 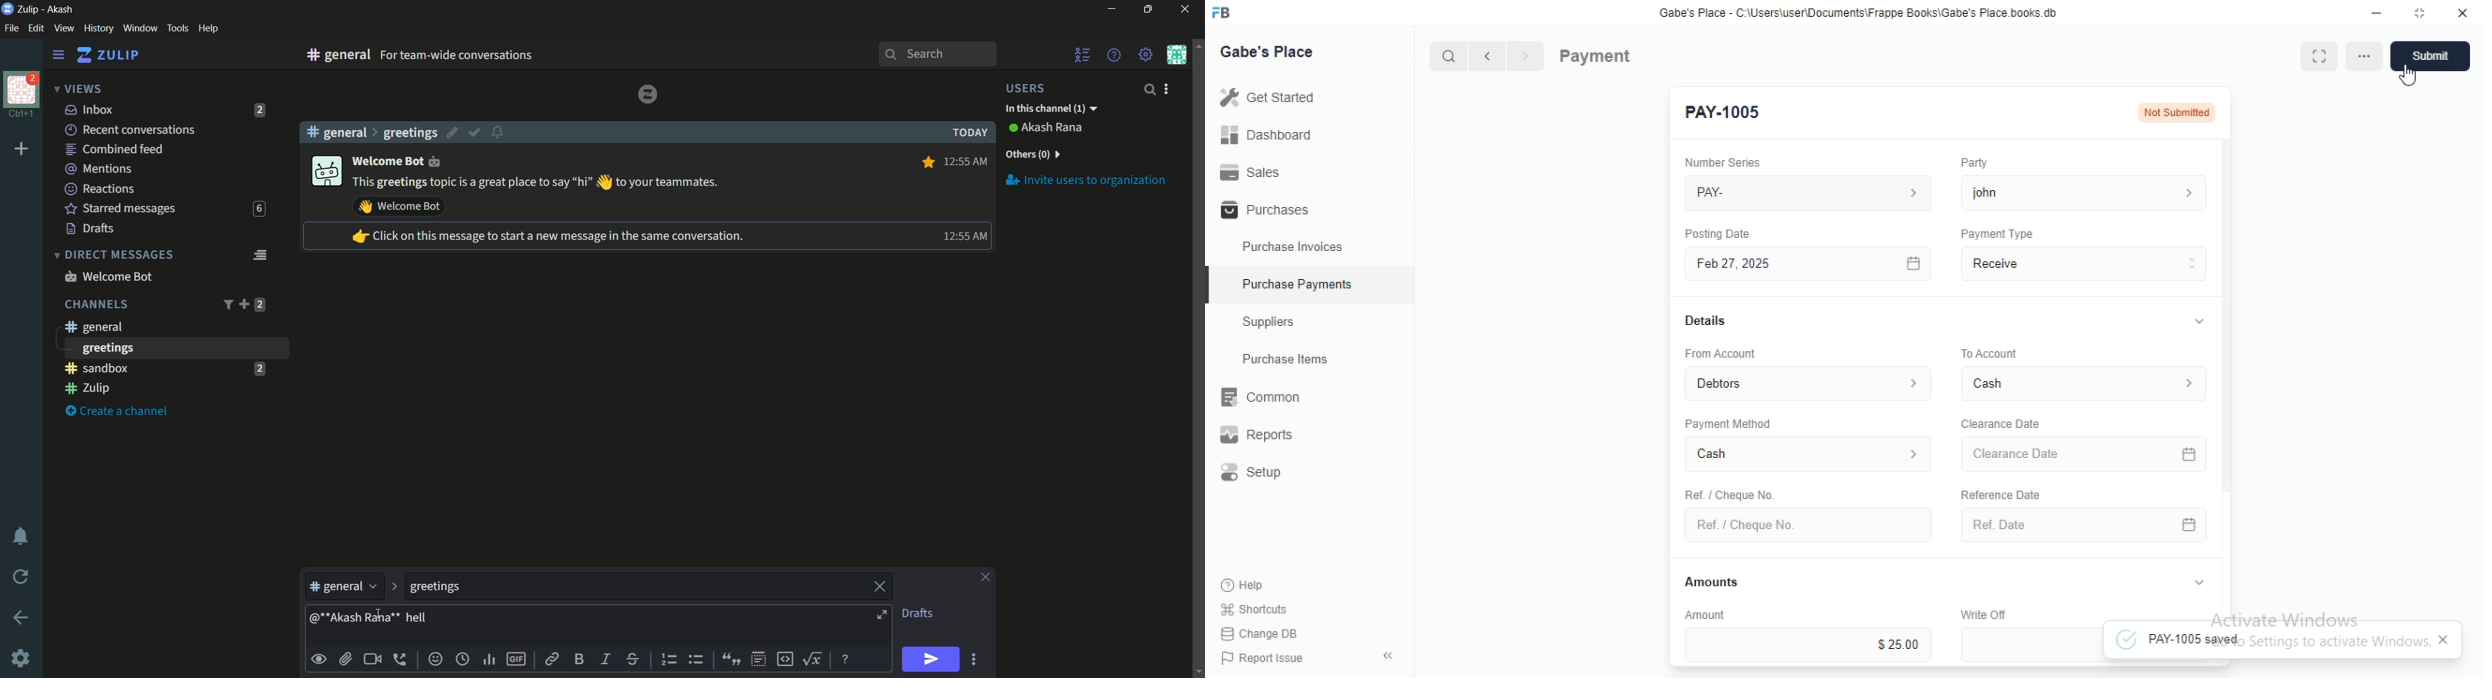 What do you see at coordinates (1296, 284) in the screenshot?
I see `Purchase Payments` at bounding box center [1296, 284].